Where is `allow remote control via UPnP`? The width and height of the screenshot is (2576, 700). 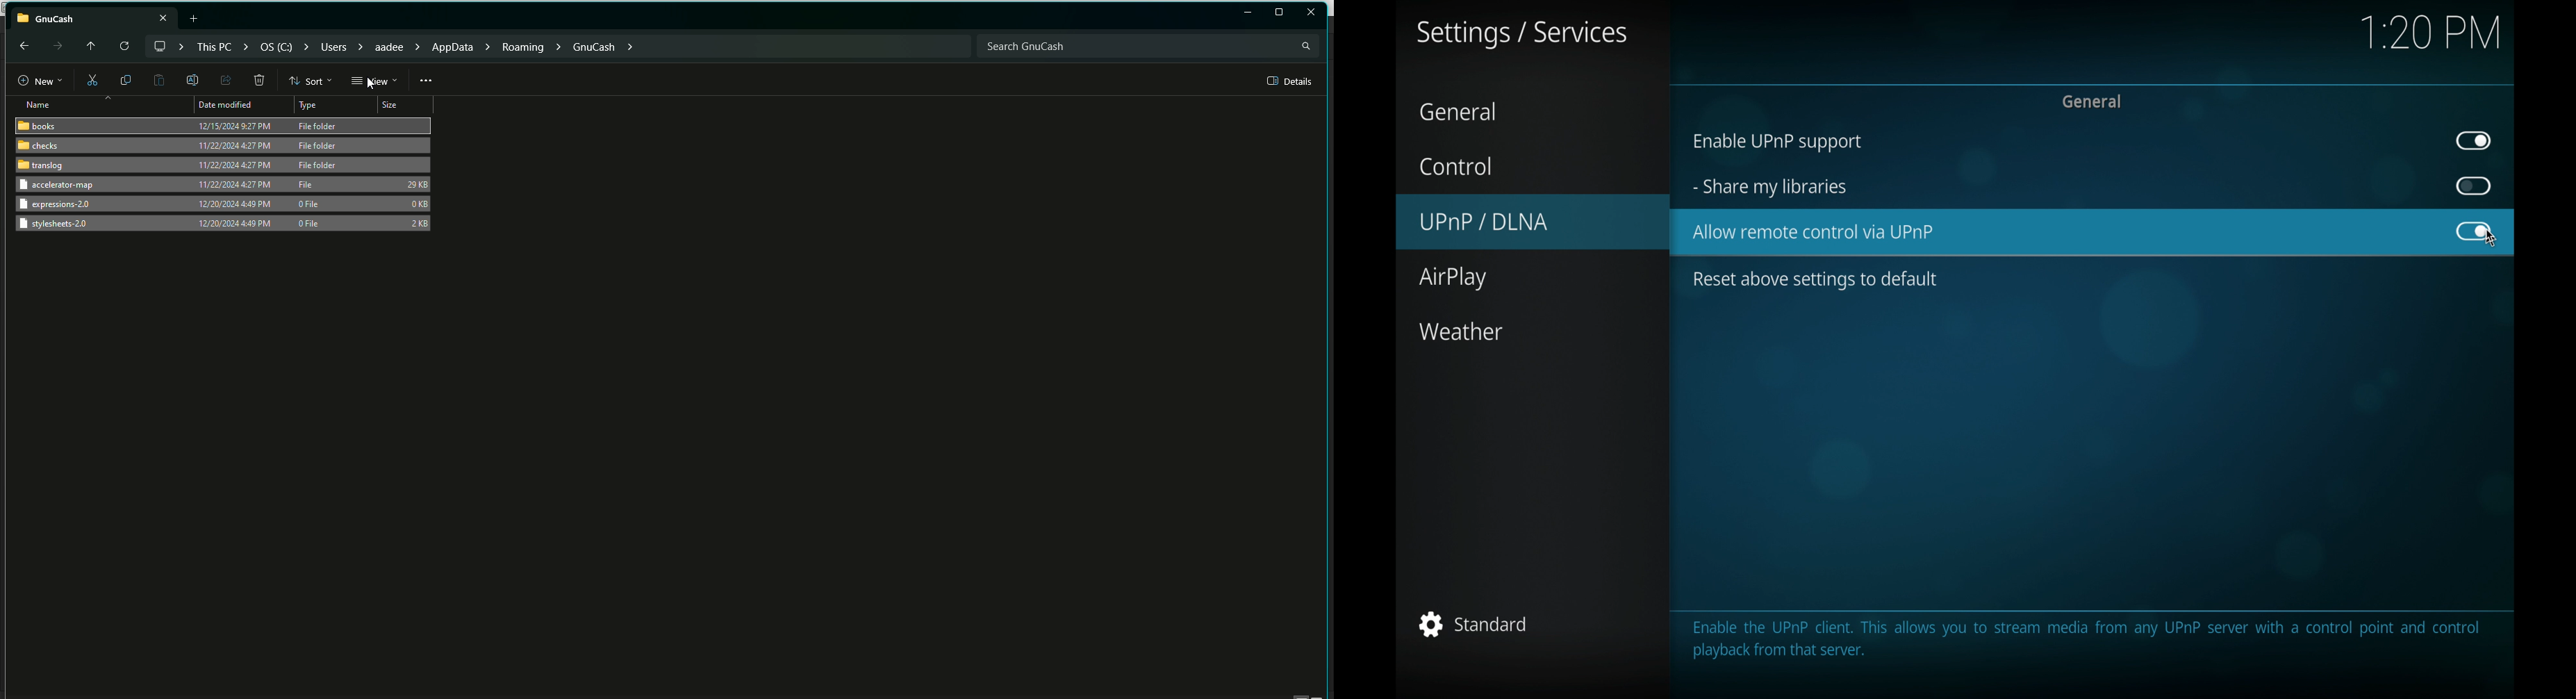 allow remote control via UPnP is located at coordinates (1815, 232).